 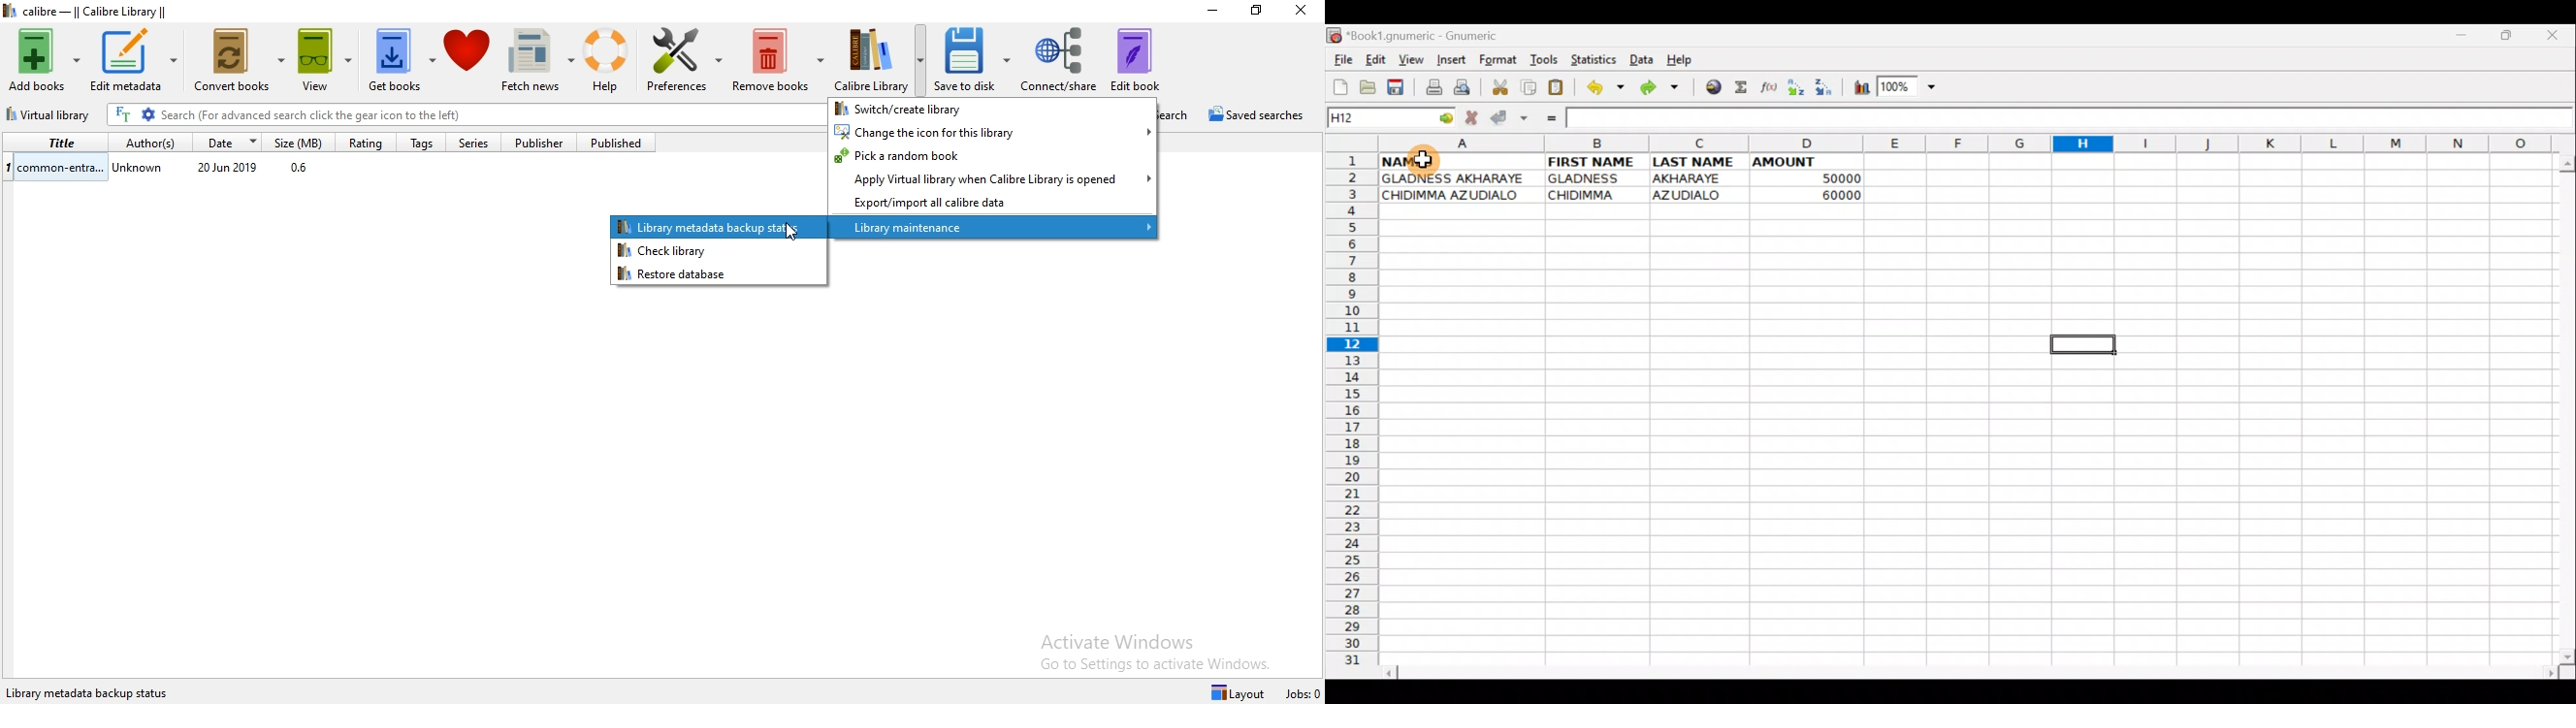 What do you see at coordinates (1435, 85) in the screenshot?
I see `Print current file` at bounding box center [1435, 85].